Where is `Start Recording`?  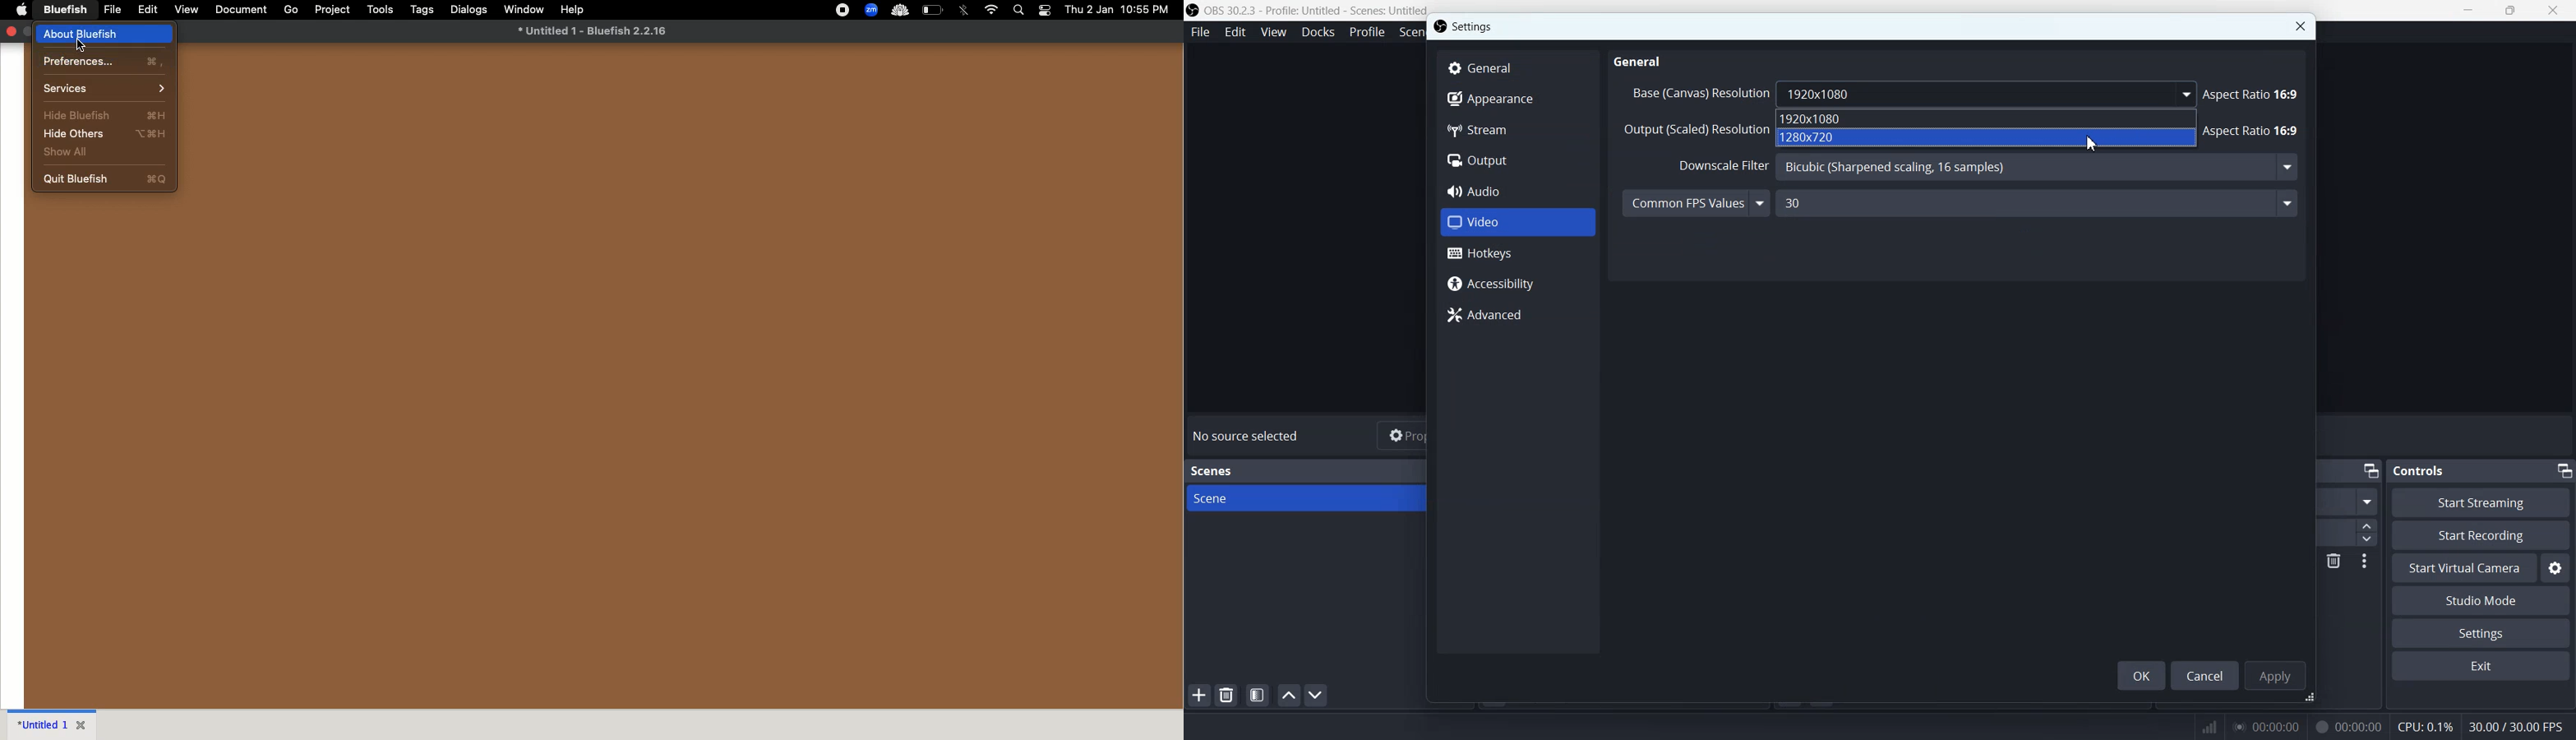
Start Recording is located at coordinates (2483, 535).